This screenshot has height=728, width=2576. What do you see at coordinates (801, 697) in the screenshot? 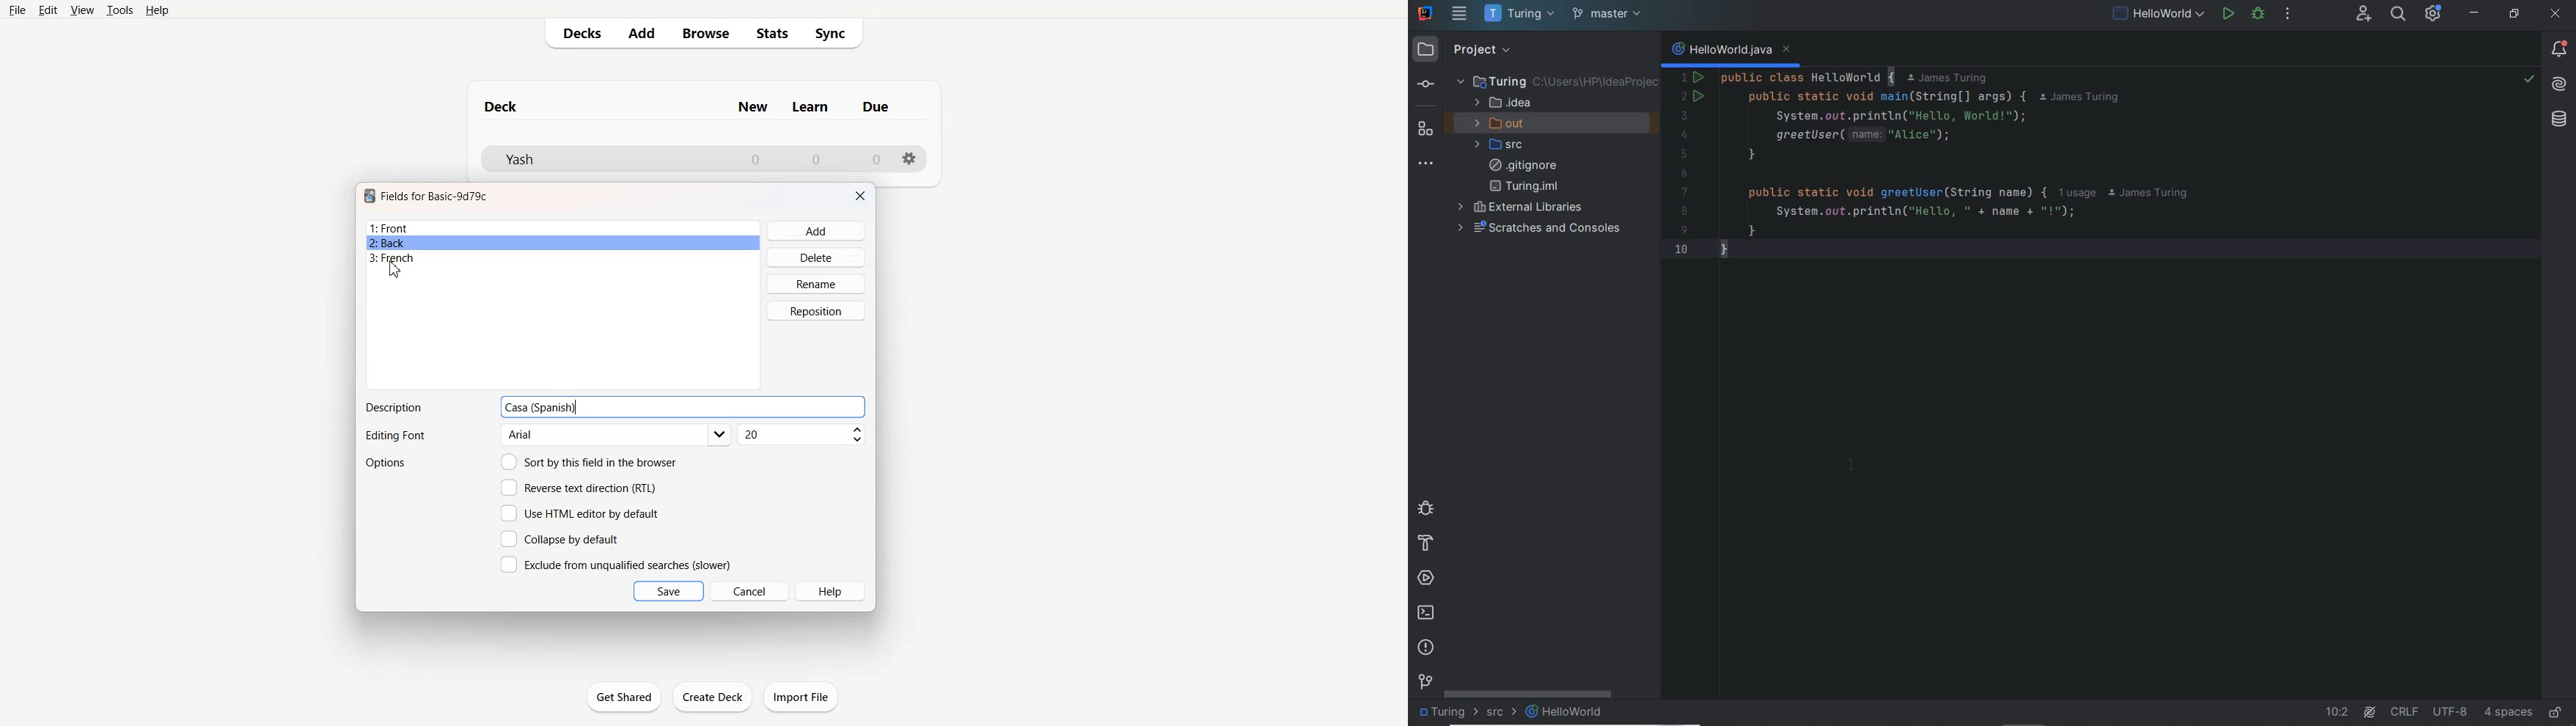
I see `Import File` at bounding box center [801, 697].